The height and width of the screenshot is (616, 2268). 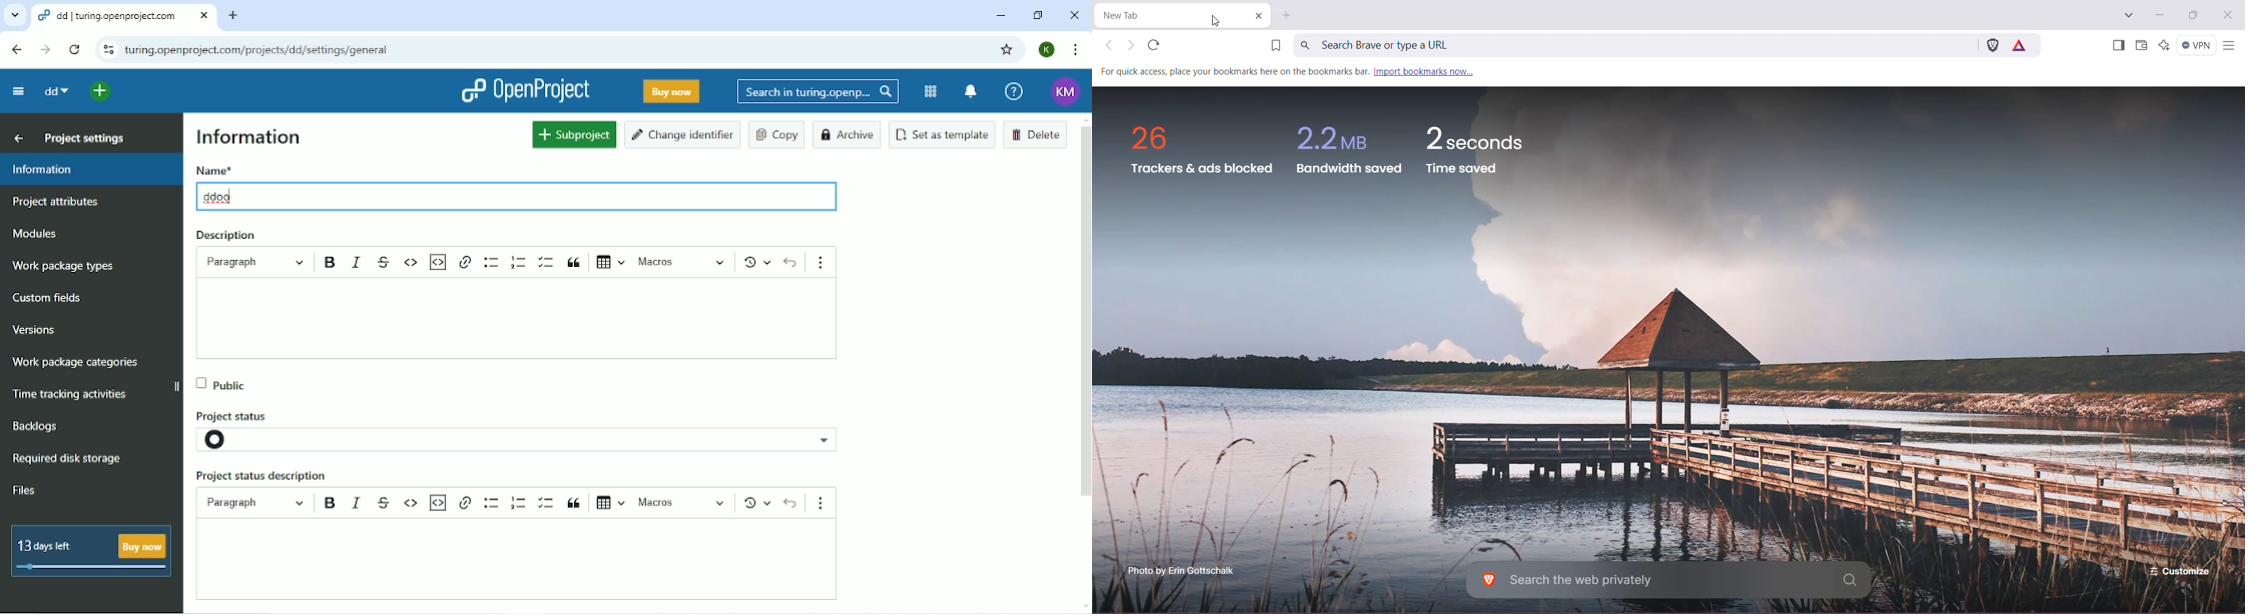 I want to click on Insert table, so click(x=607, y=264).